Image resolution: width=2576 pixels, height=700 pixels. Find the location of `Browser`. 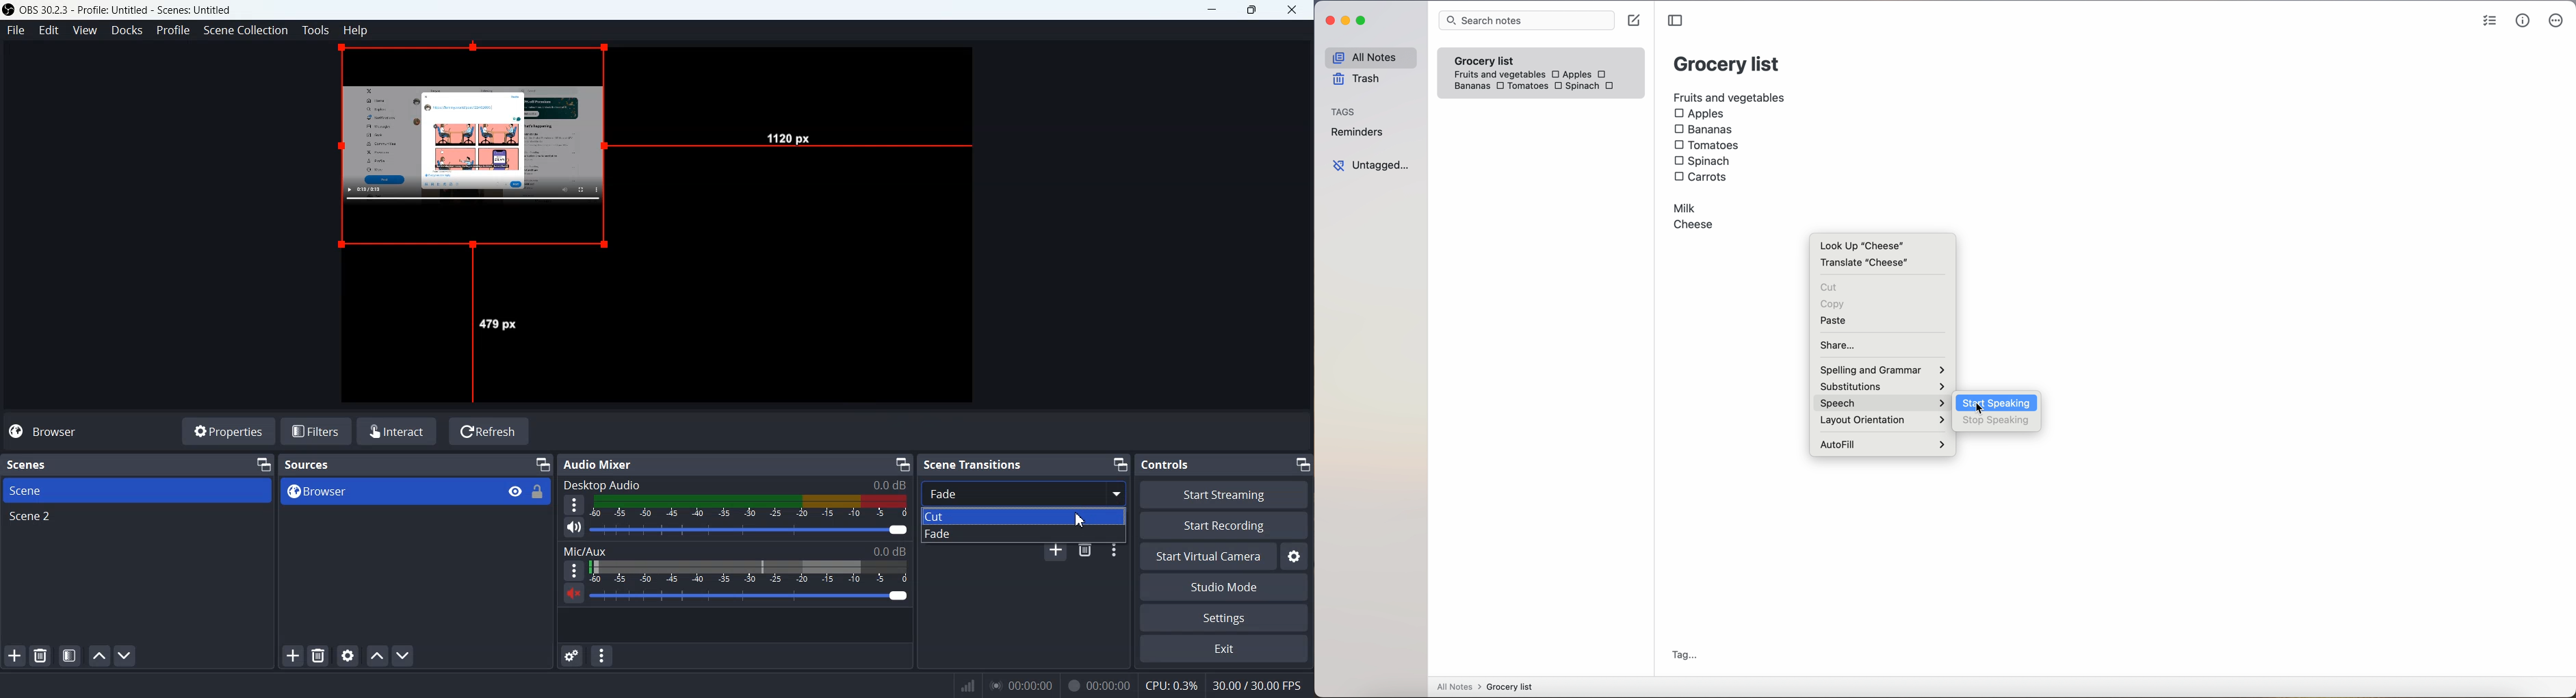

Browser is located at coordinates (391, 492).